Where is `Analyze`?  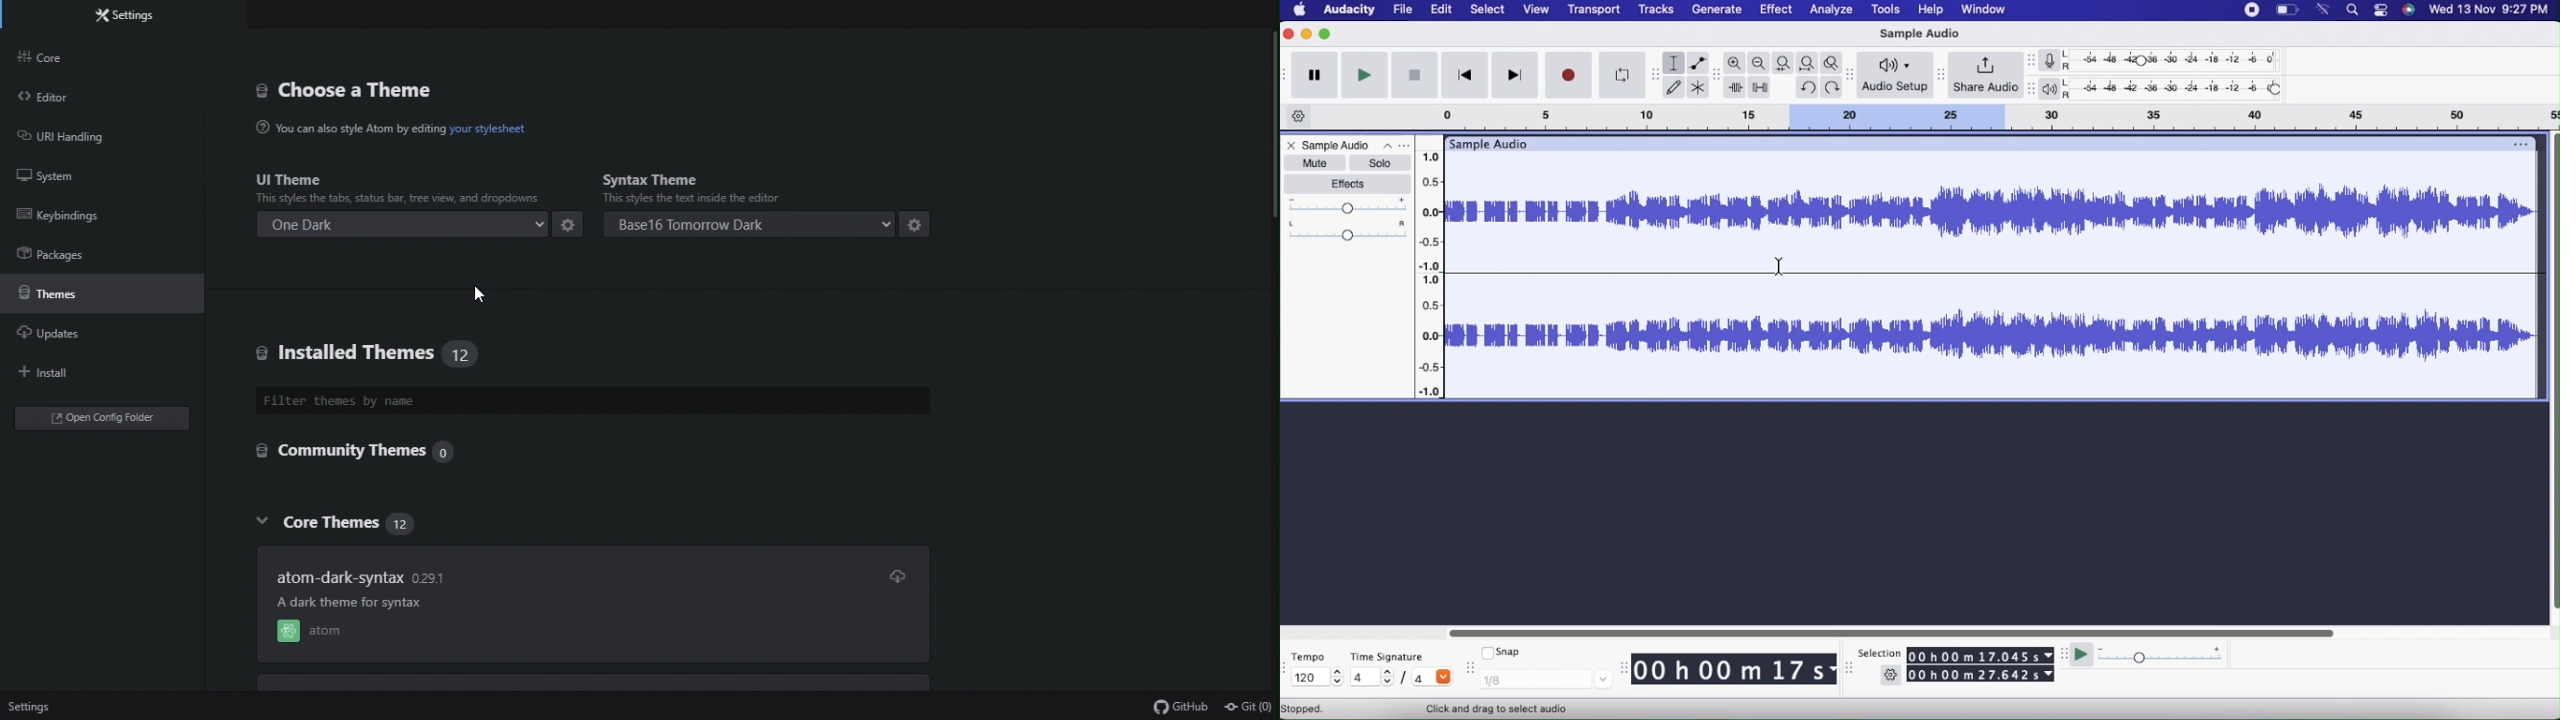
Analyze is located at coordinates (1834, 10).